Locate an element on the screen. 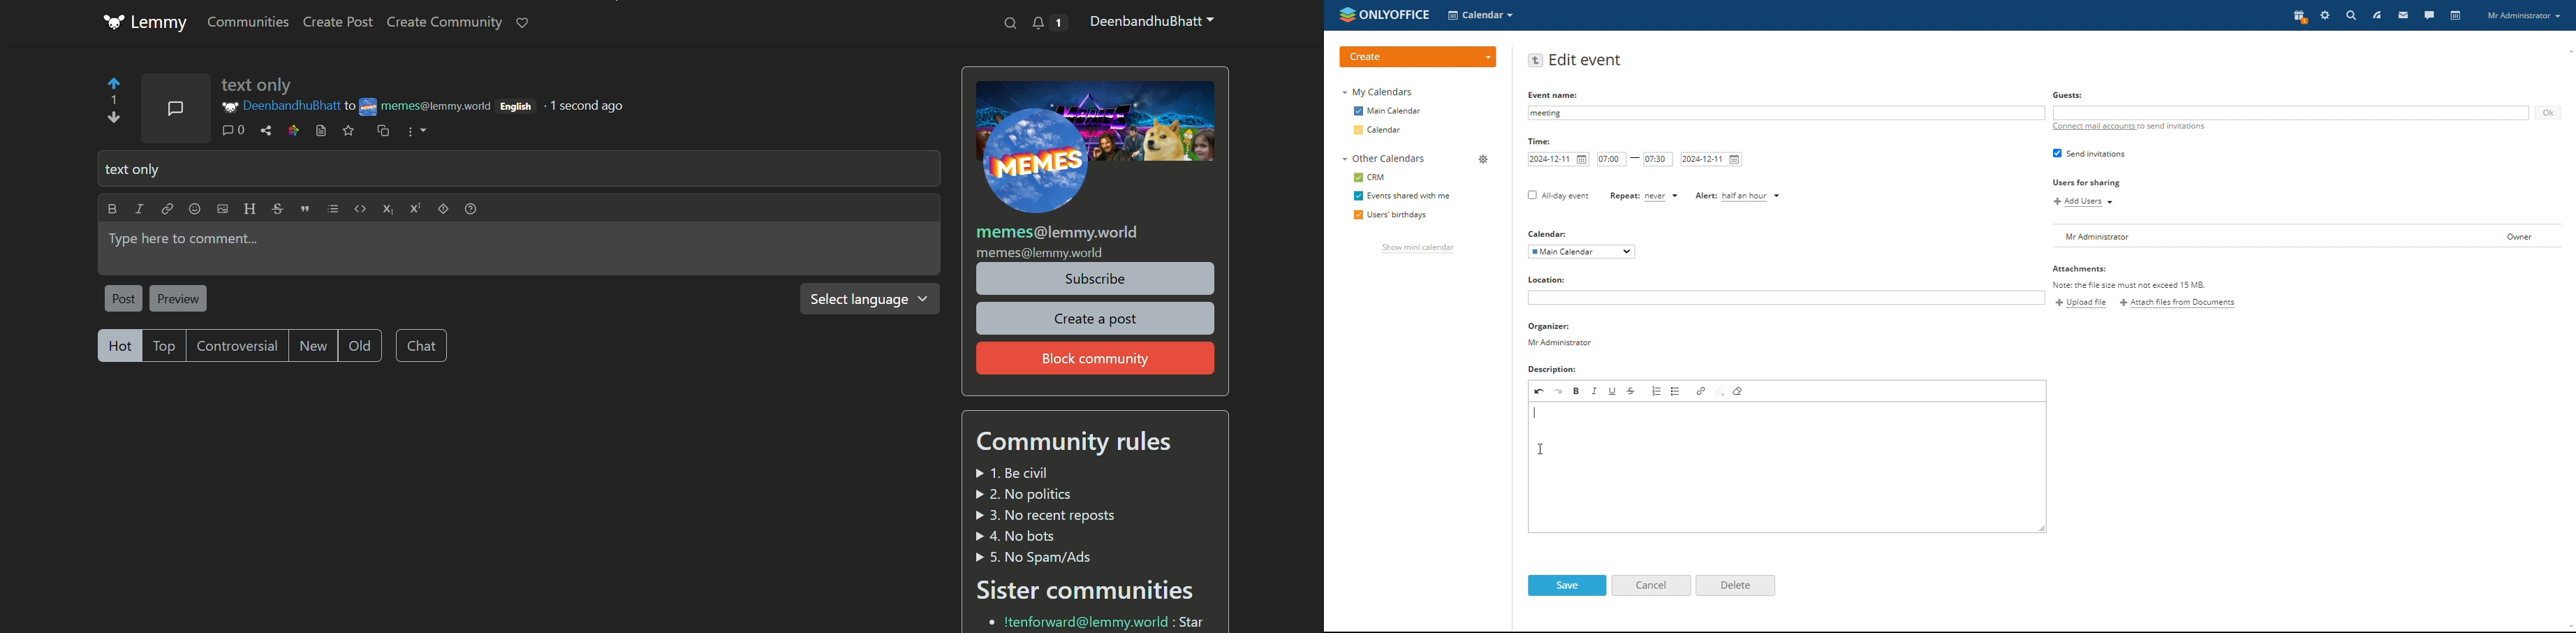 This screenshot has width=2576, height=644. new is located at coordinates (314, 346).